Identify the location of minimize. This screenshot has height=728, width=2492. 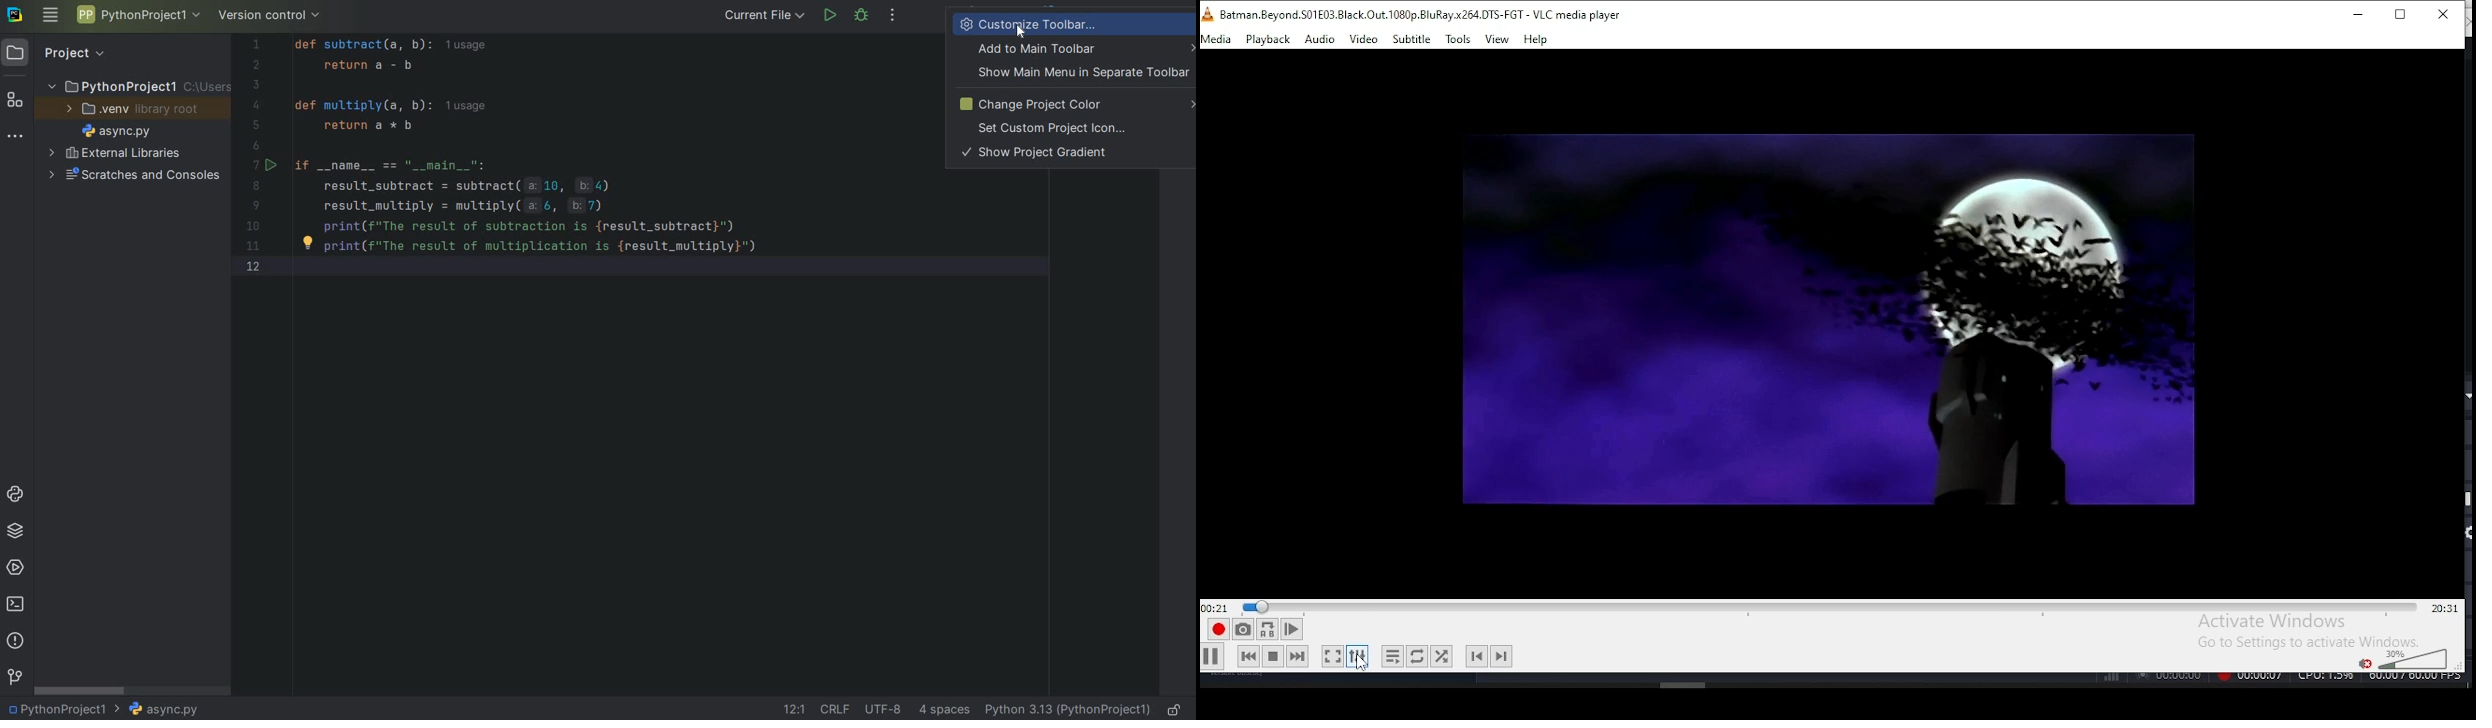
(2354, 14).